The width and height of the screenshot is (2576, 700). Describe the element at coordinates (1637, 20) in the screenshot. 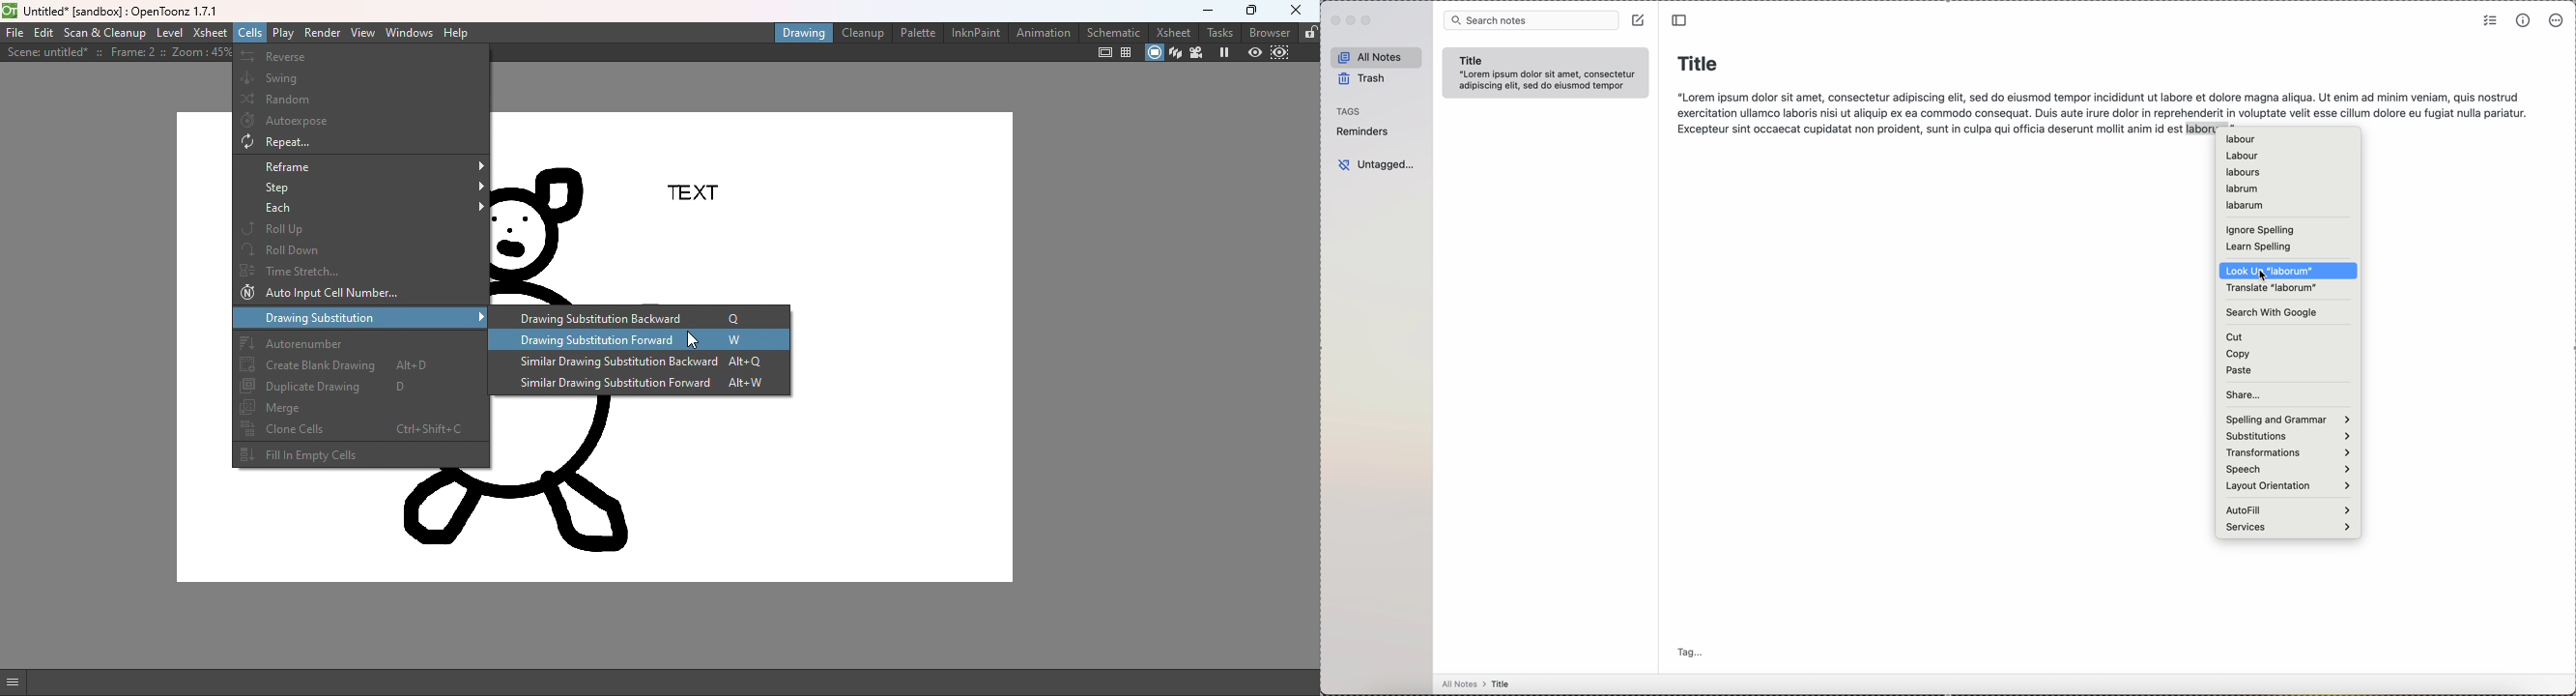

I see `create note` at that location.